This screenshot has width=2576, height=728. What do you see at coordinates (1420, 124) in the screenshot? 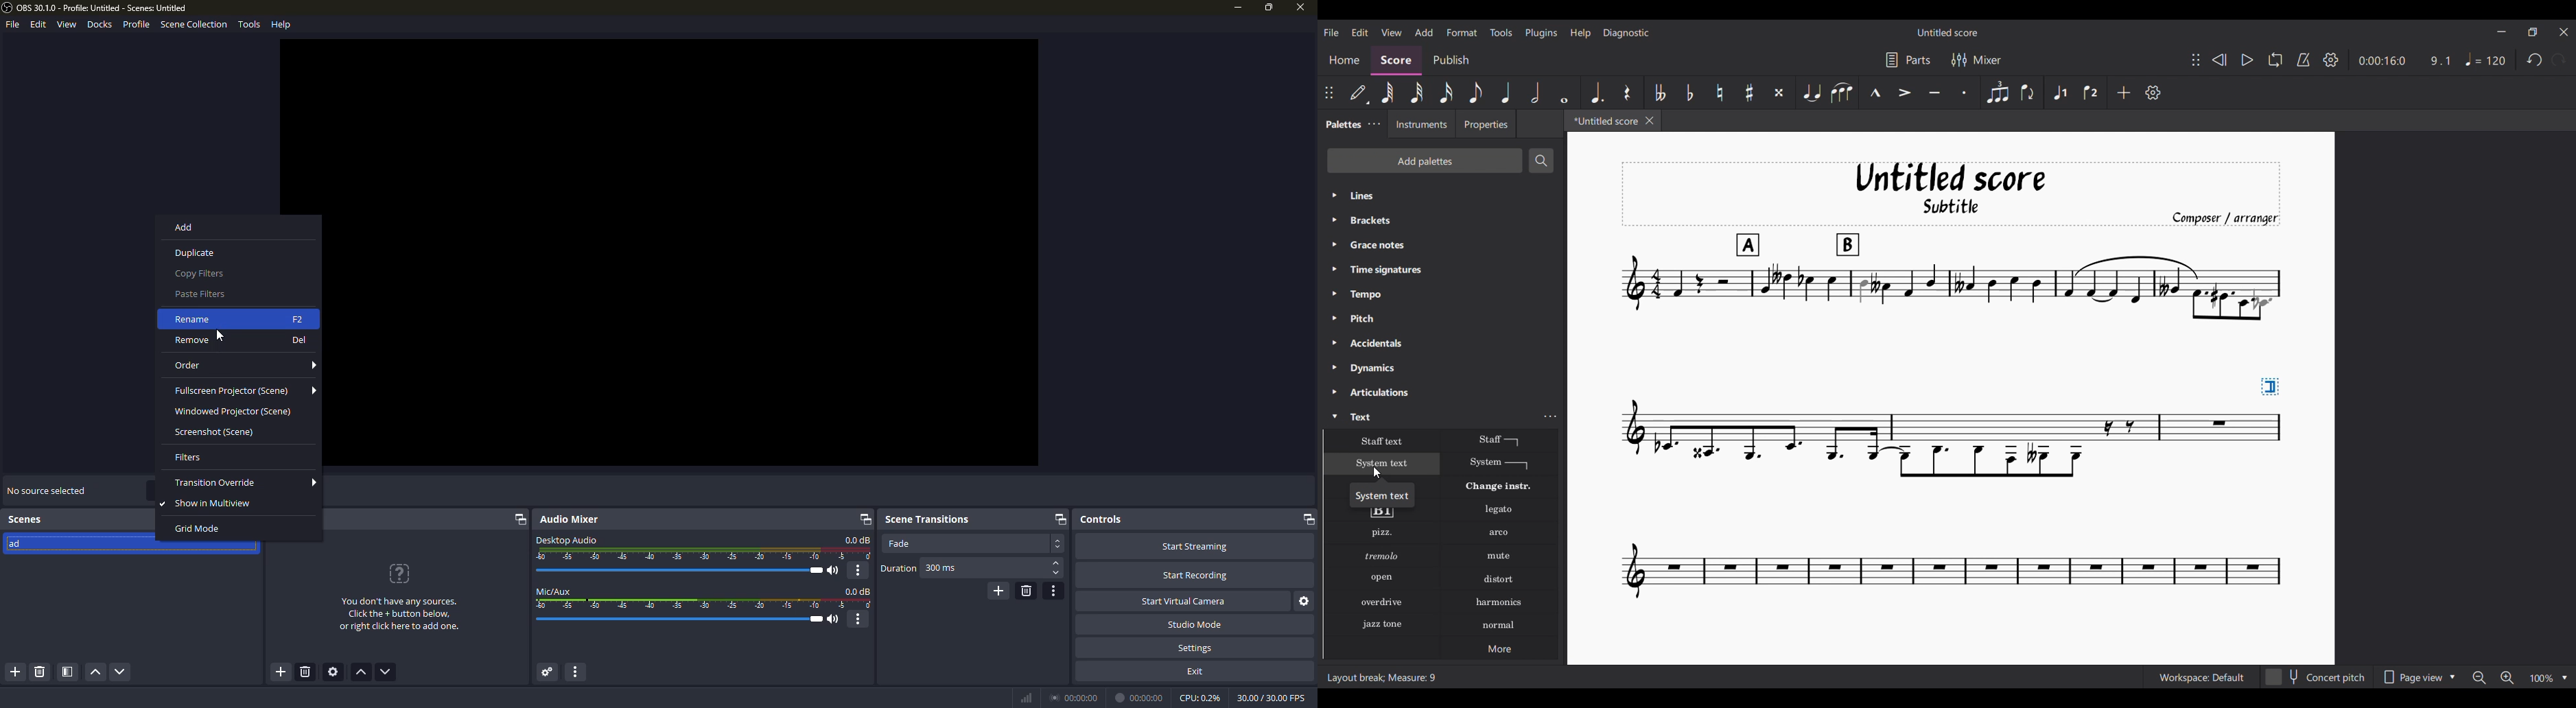
I see `Instruments` at bounding box center [1420, 124].